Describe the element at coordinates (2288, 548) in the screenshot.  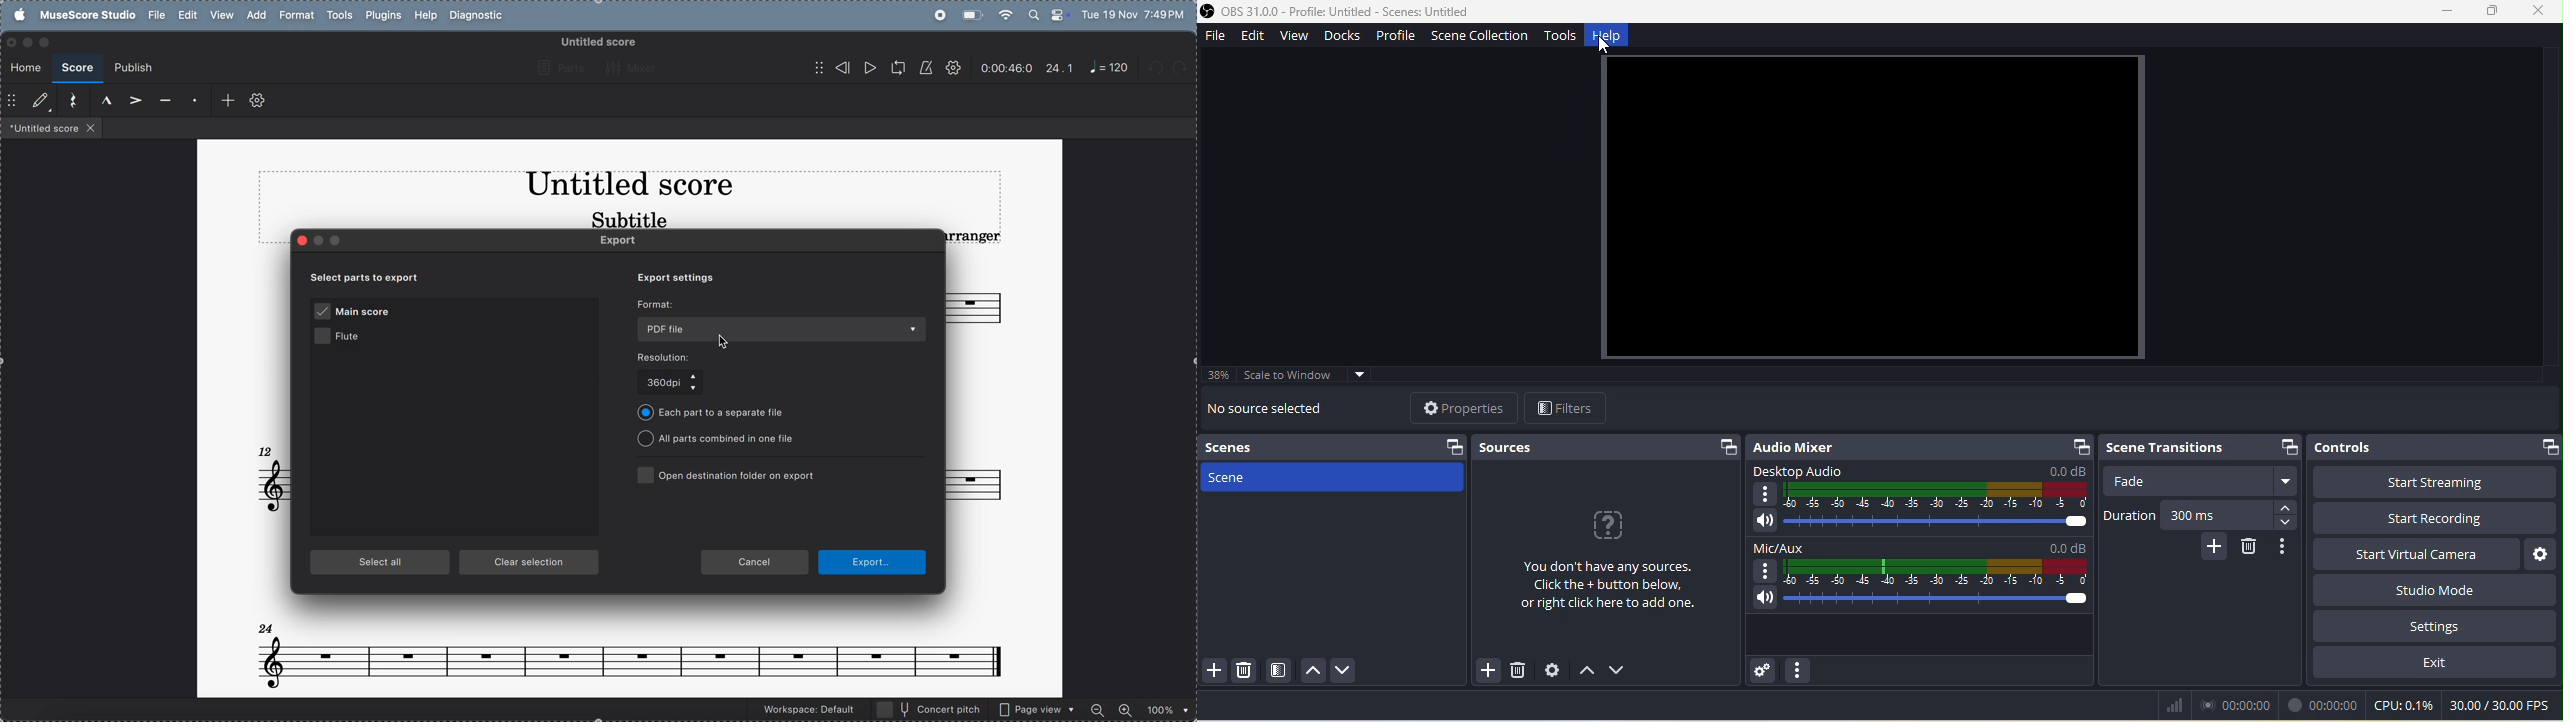
I see `transition properties` at that location.